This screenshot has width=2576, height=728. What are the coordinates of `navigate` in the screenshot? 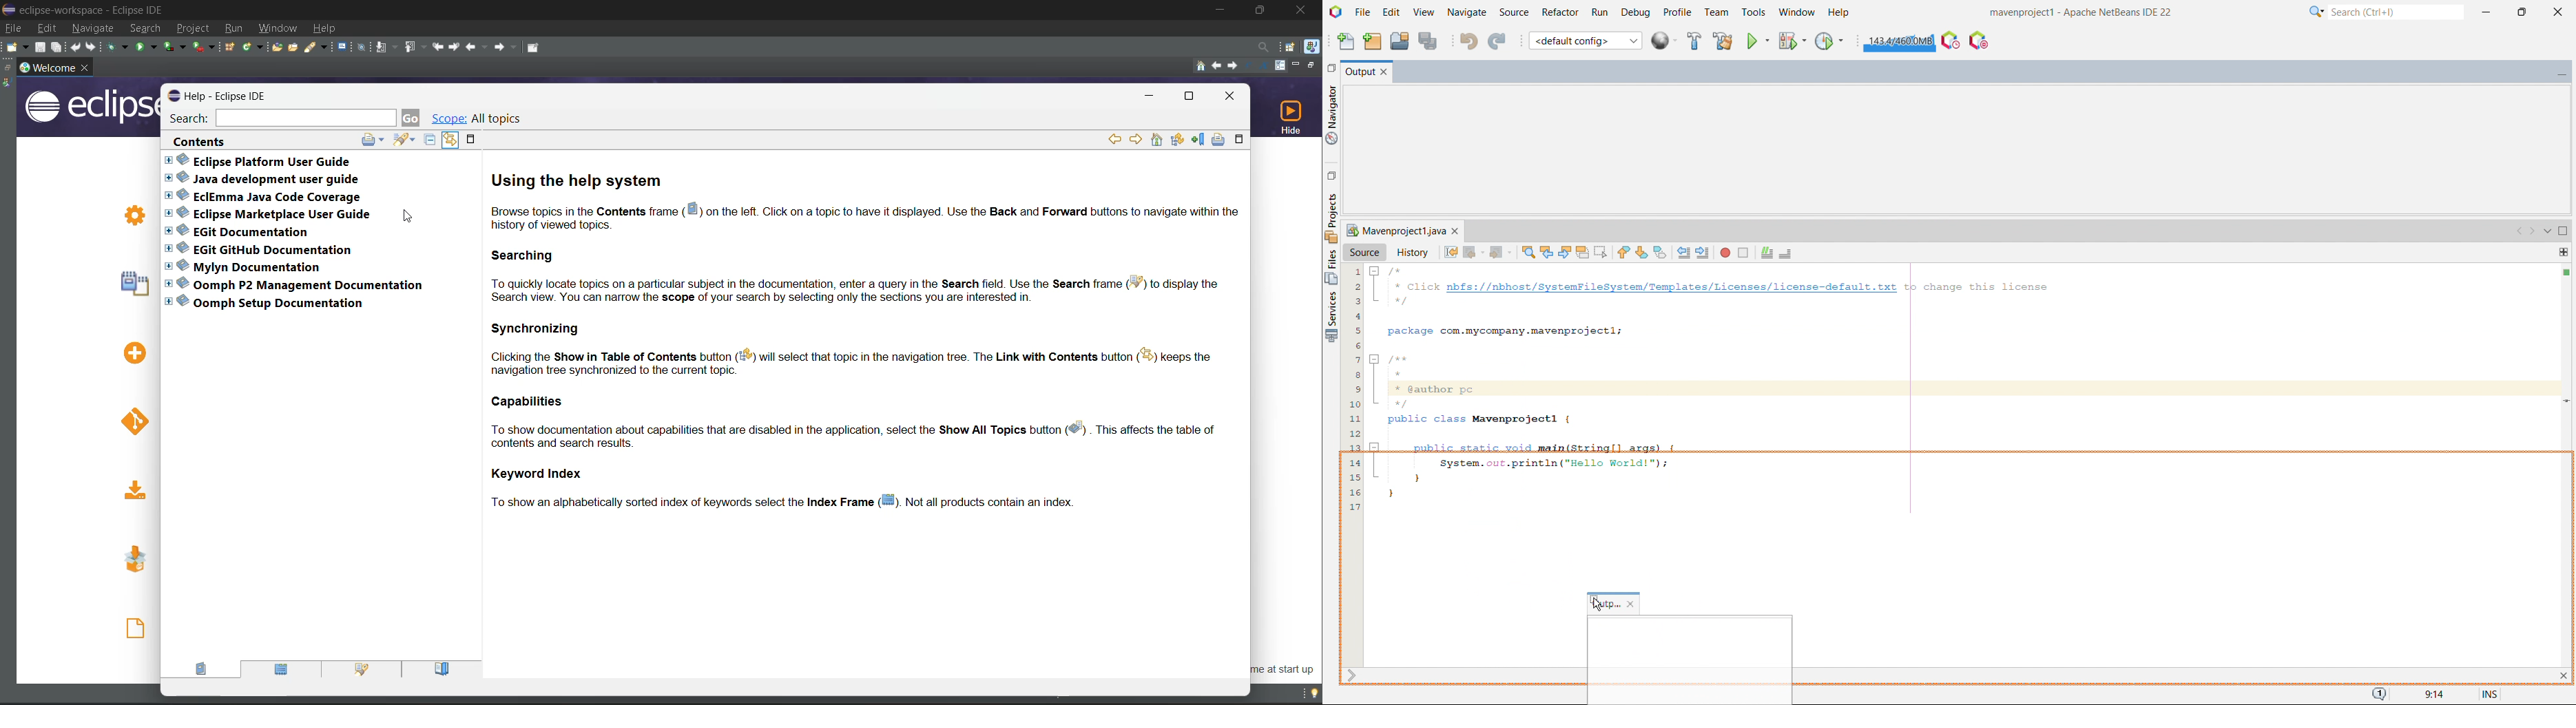 It's located at (1467, 12).